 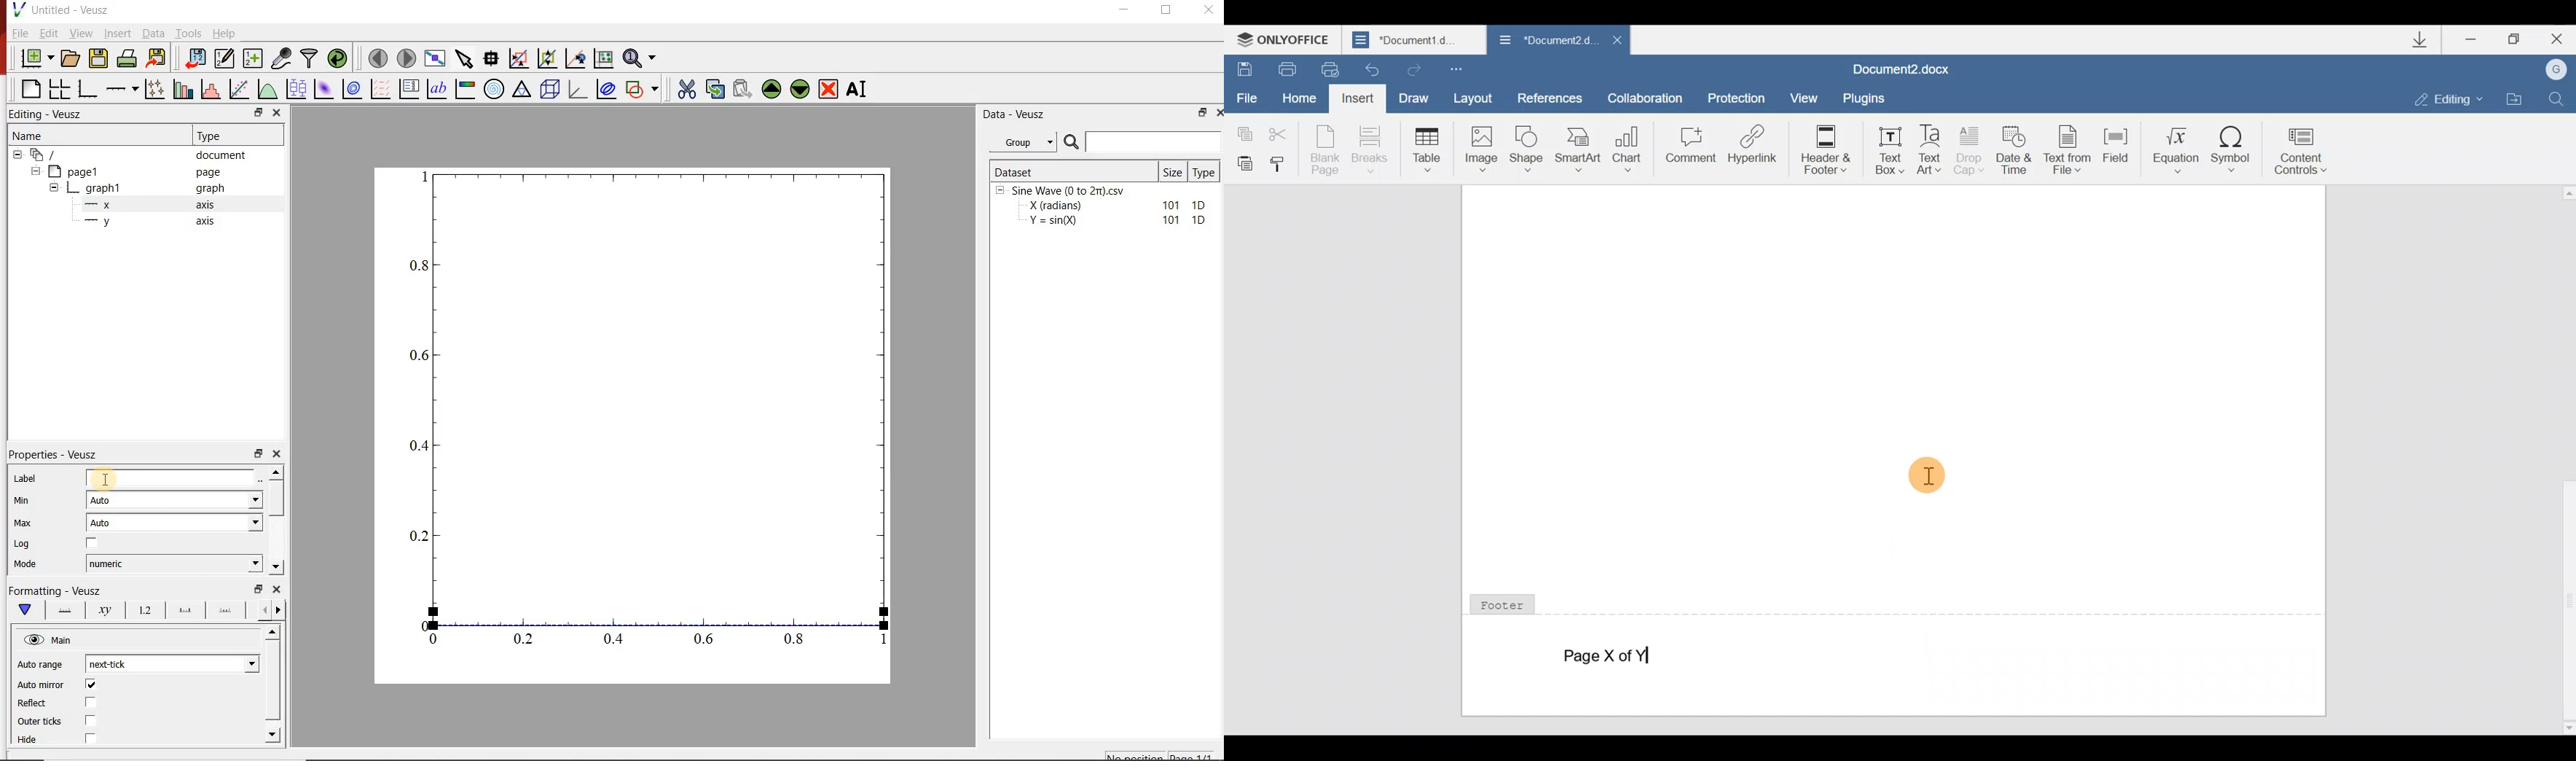 I want to click on Close, so click(x=1217, y=114).